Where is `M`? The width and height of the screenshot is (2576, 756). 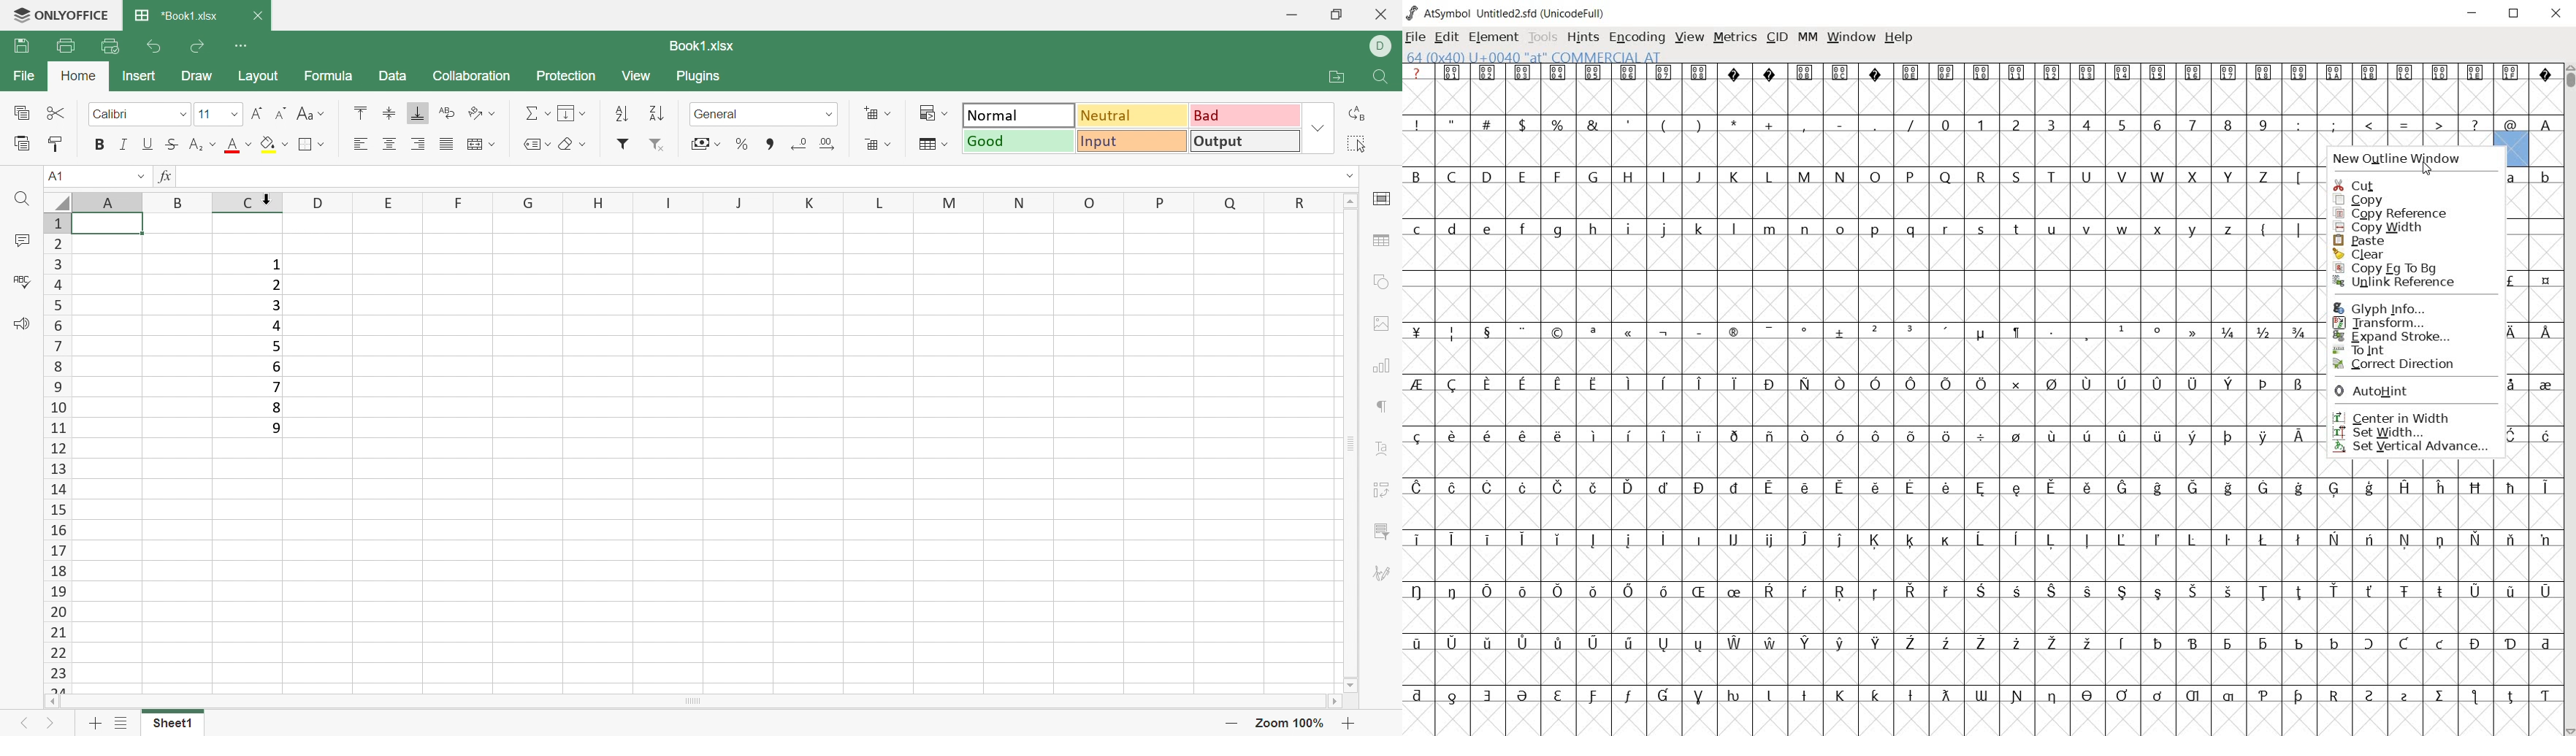 M is located at coordinates (948, 204).